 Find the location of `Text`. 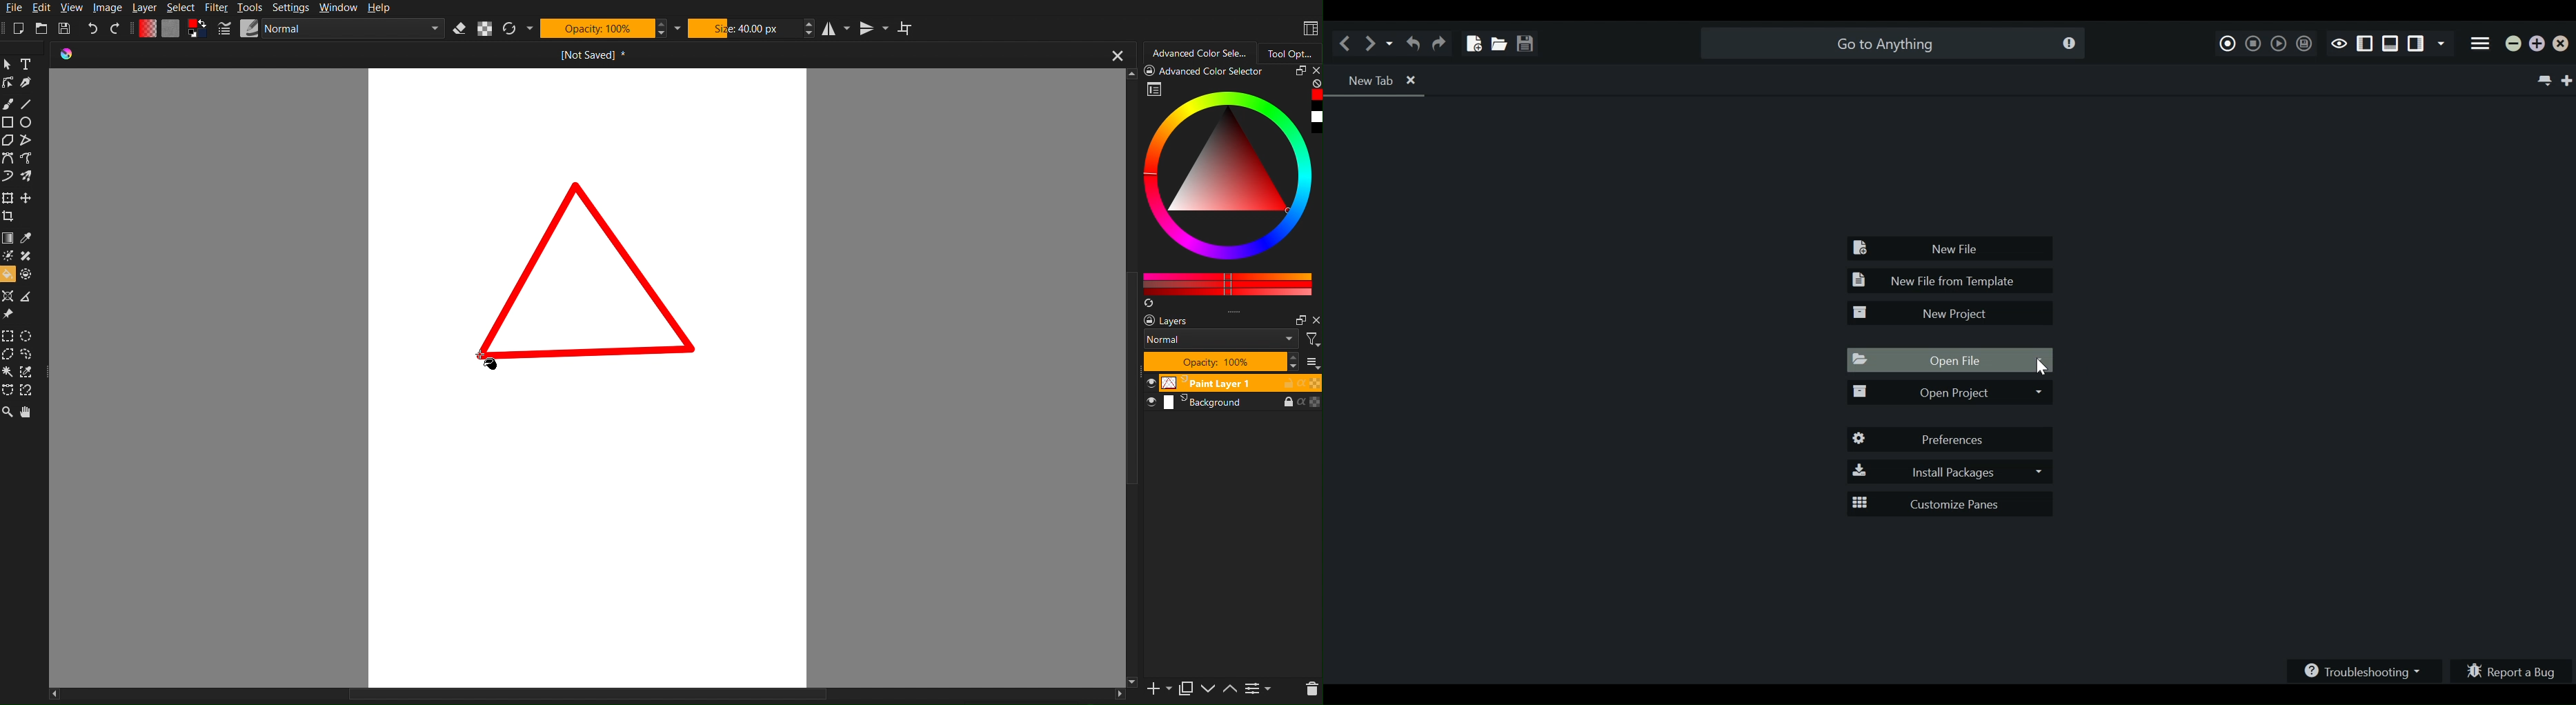

Text is located at coordinates (26, 64).